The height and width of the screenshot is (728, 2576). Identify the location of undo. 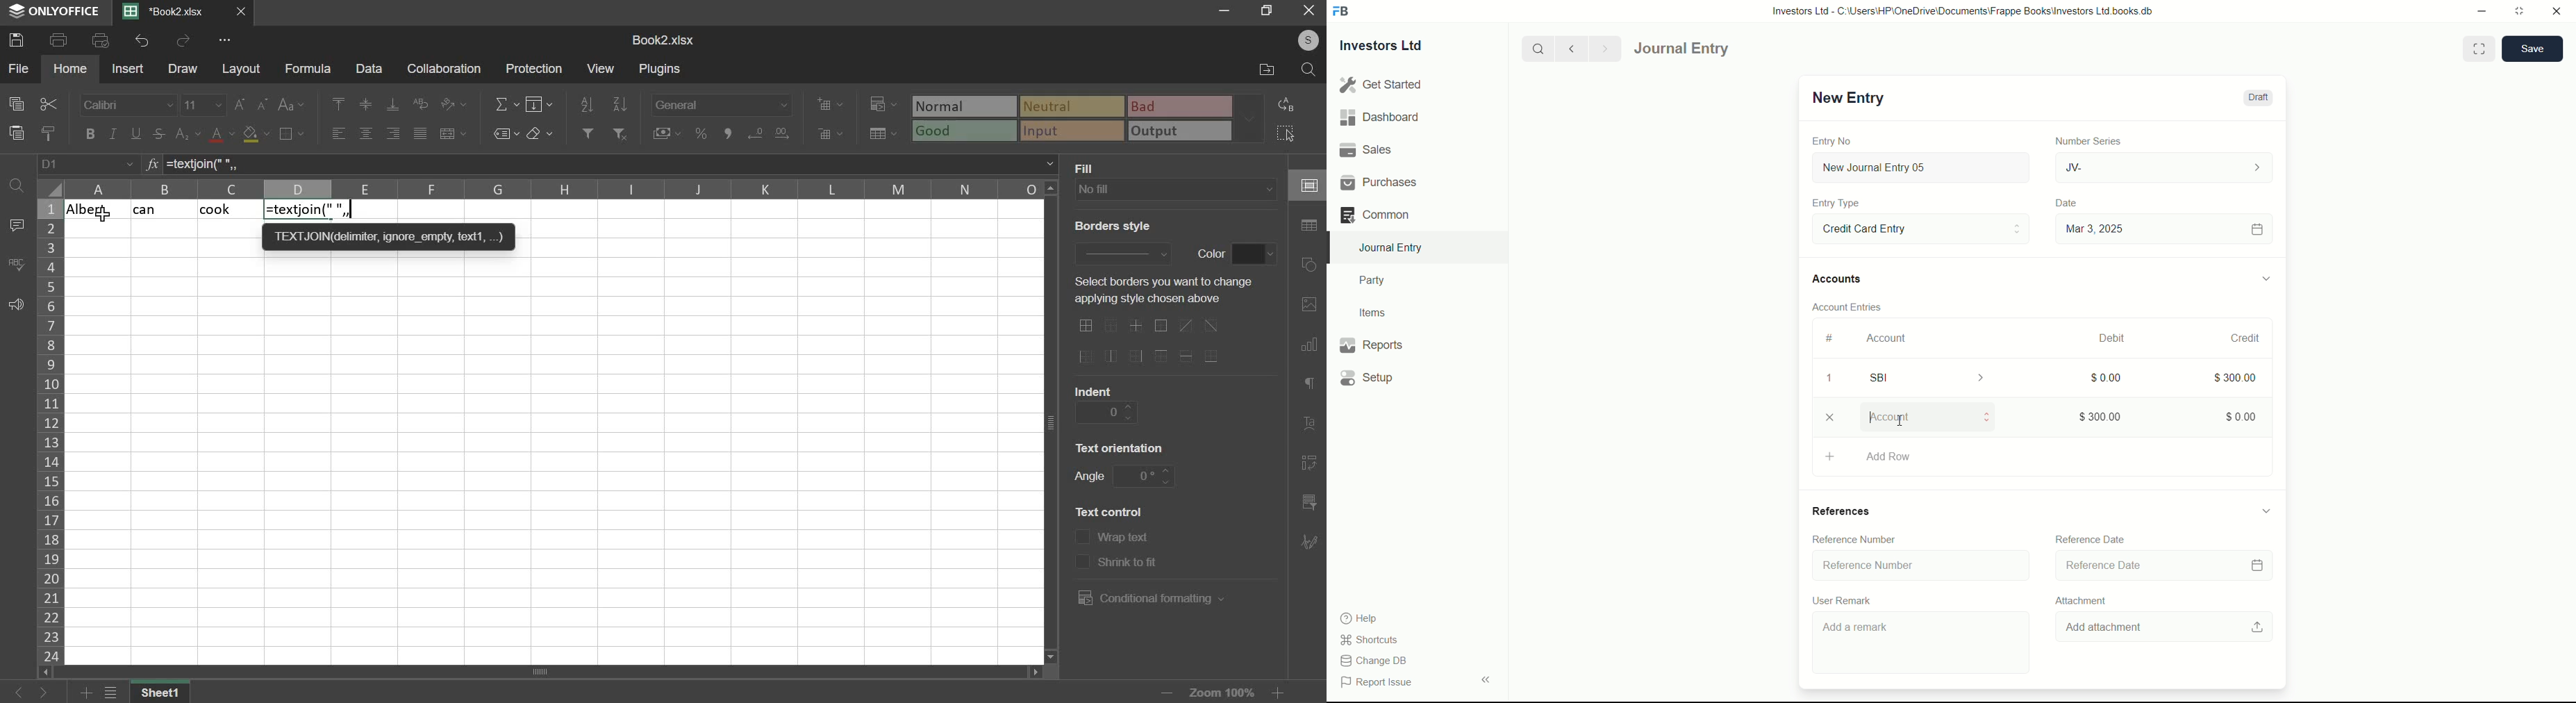
(142, 40).